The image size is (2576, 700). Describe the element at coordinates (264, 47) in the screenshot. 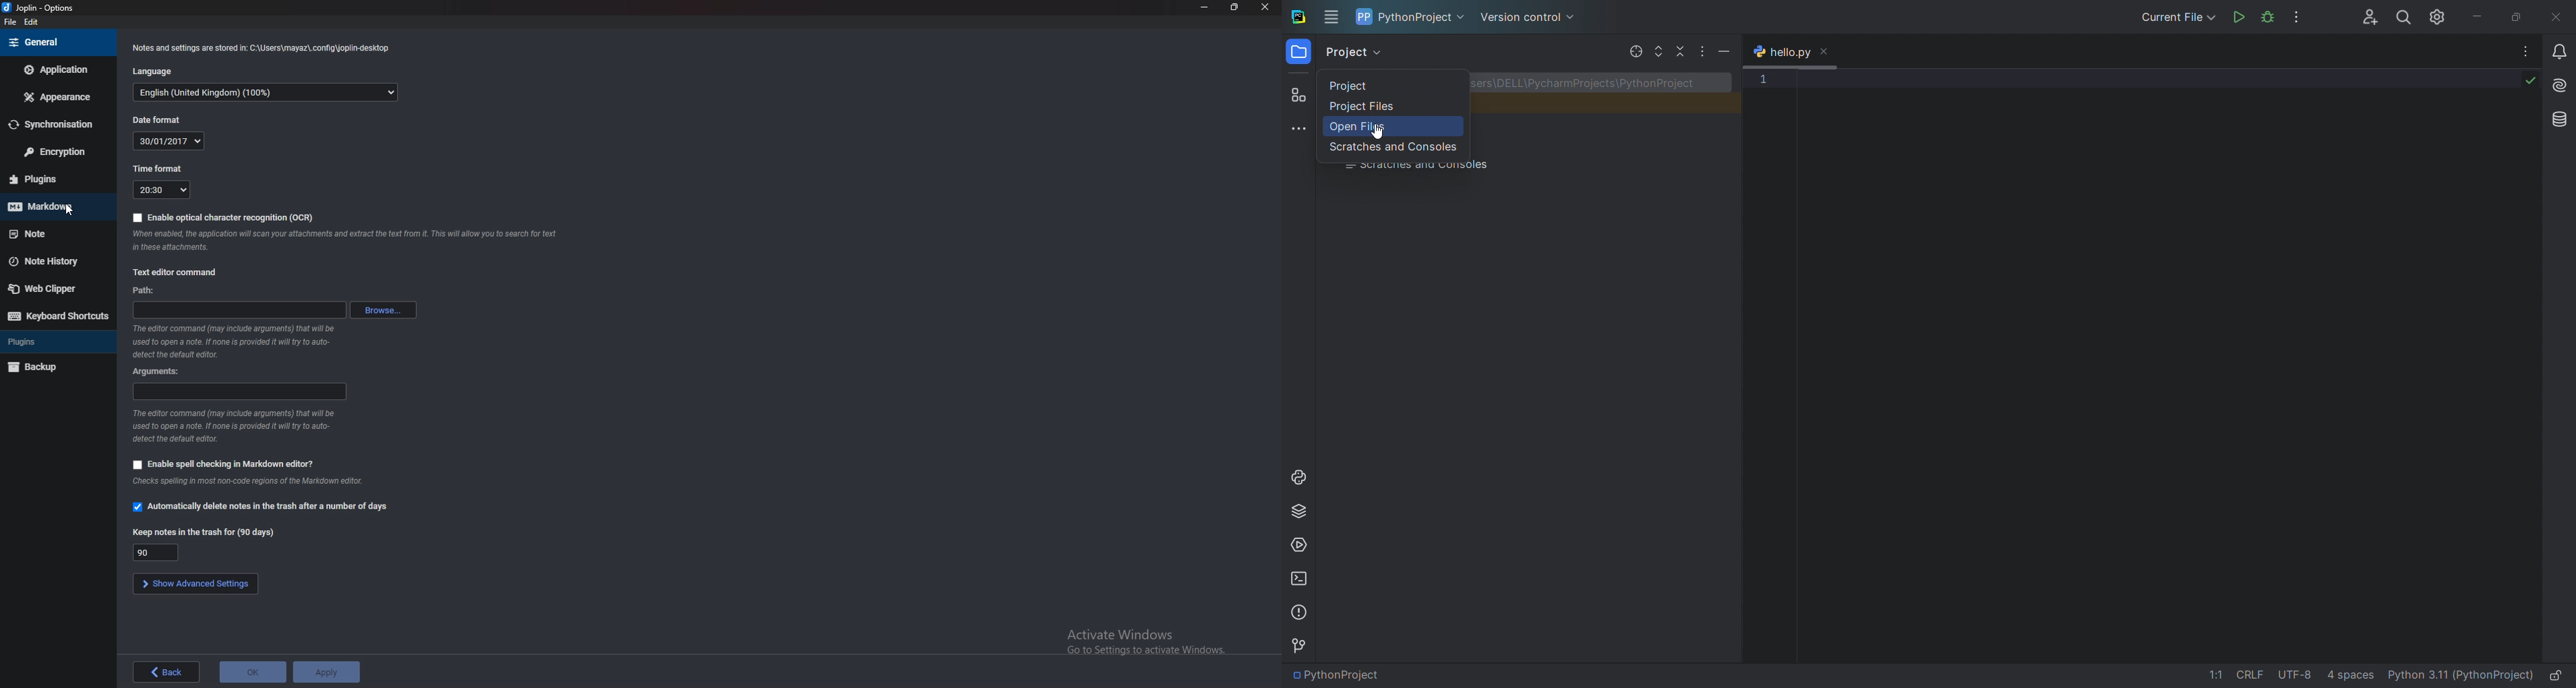

I see `info` at that location.